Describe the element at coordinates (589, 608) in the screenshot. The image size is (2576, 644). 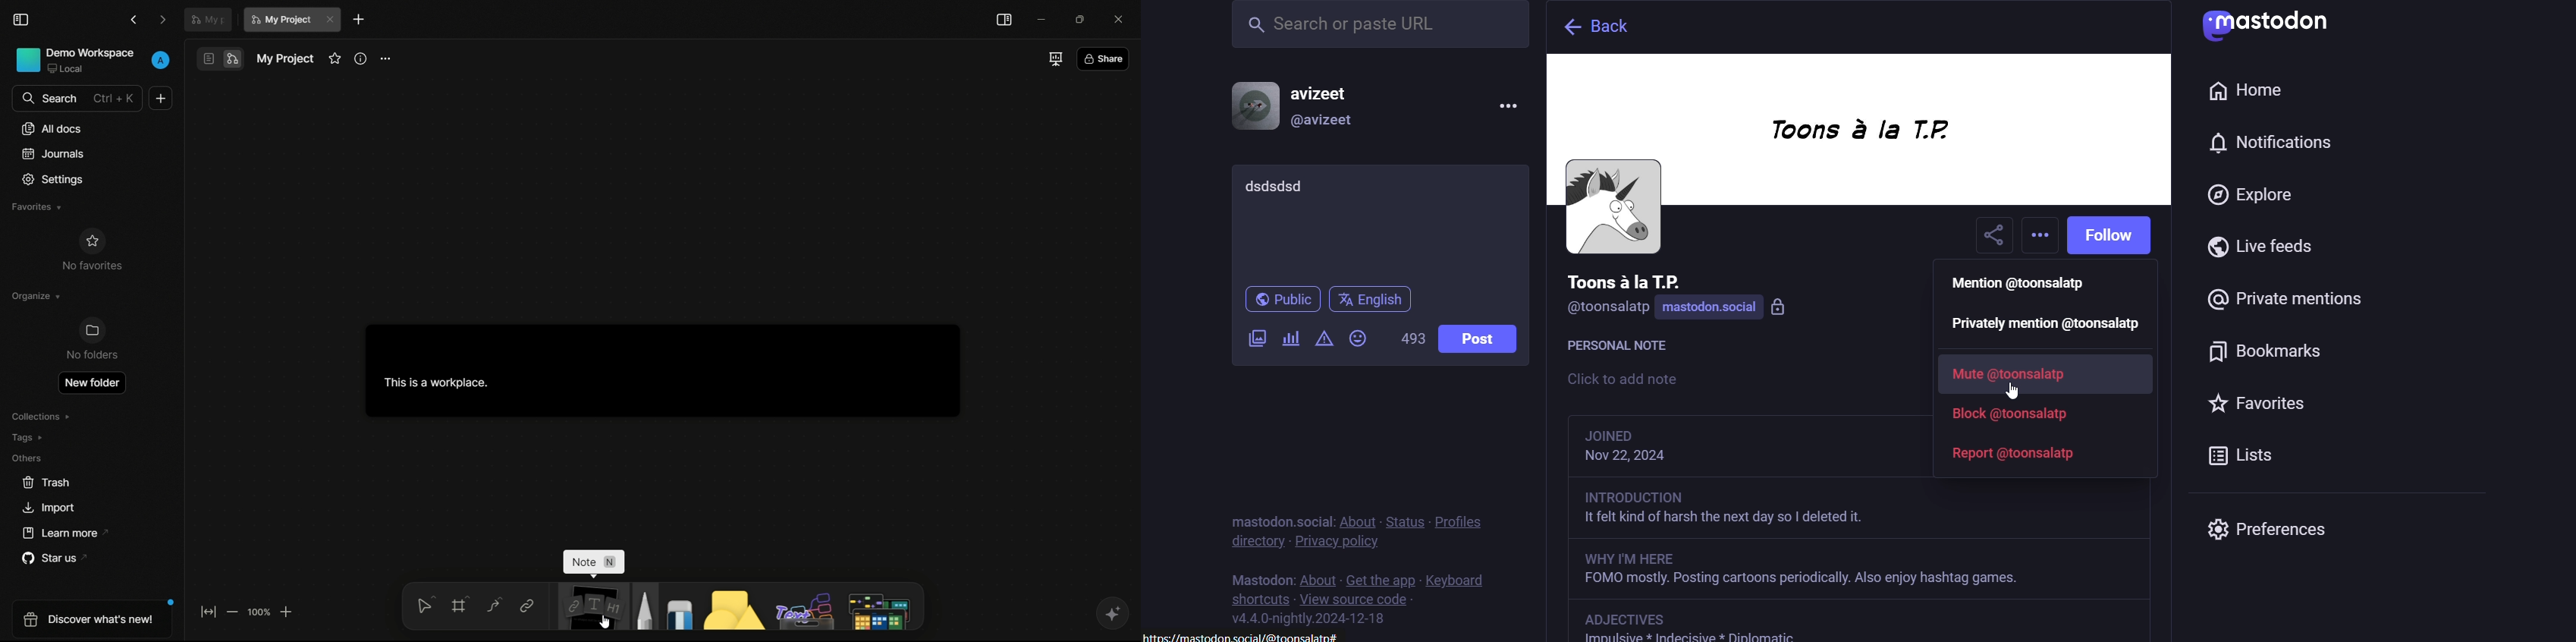
I see `note` at that location.